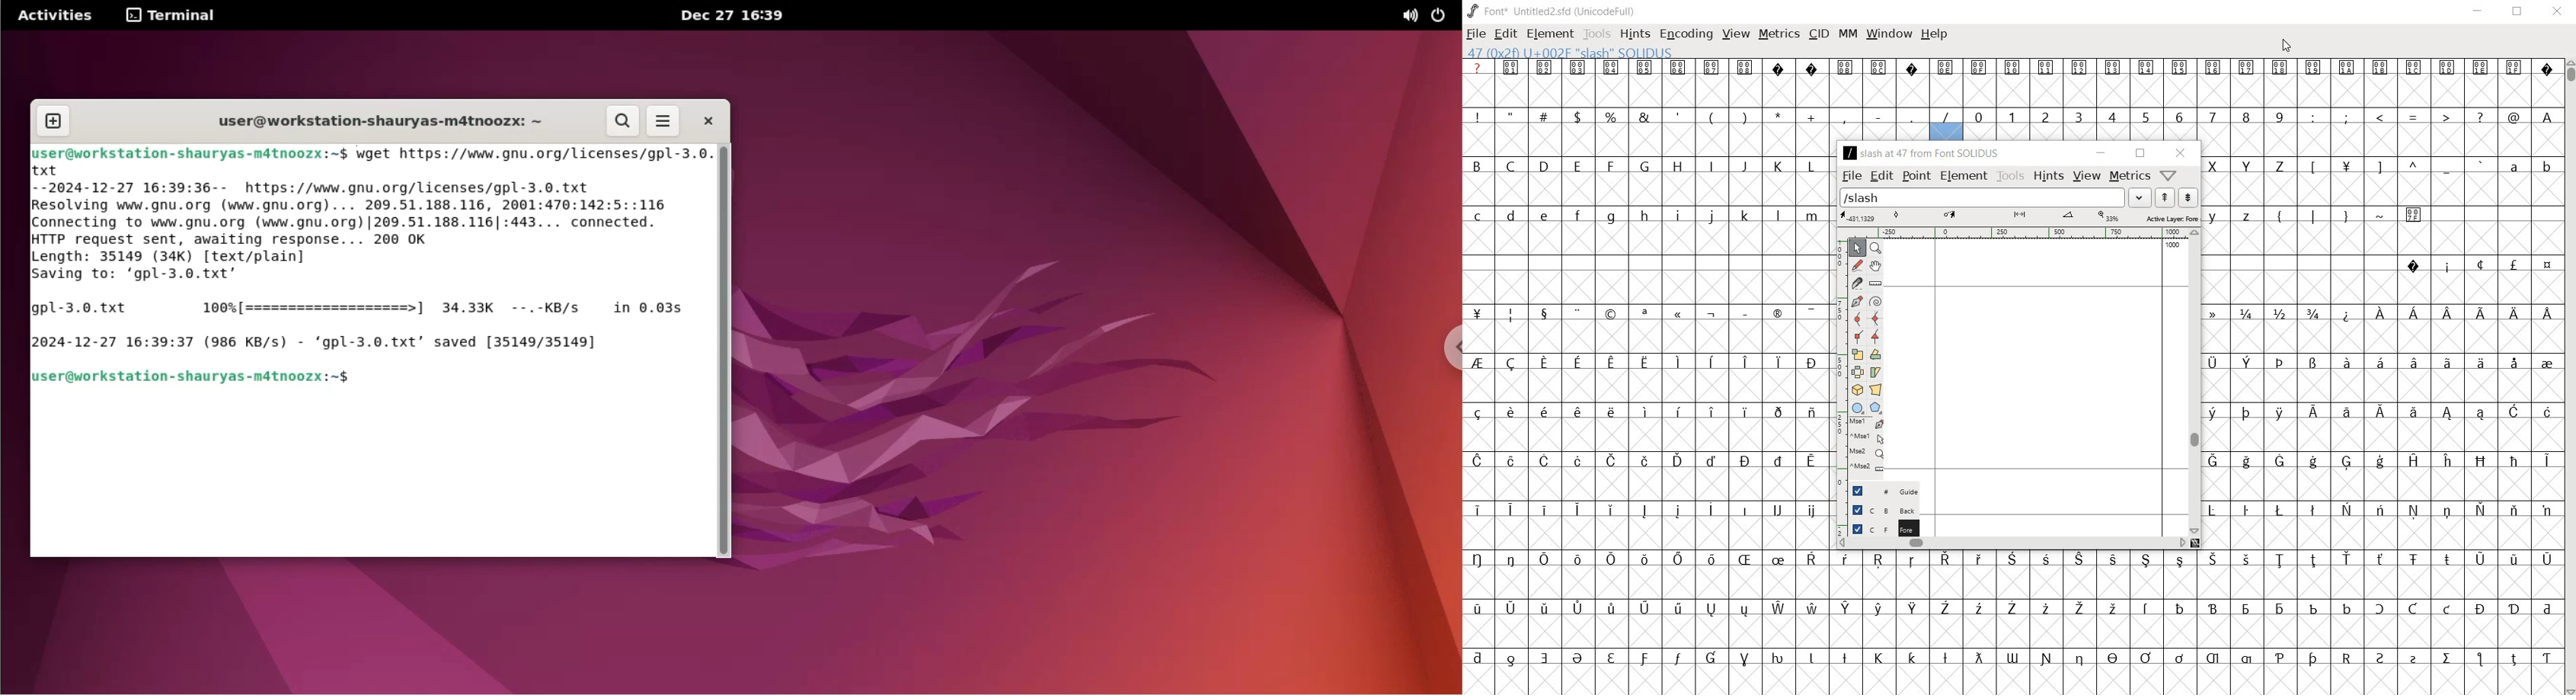 The width and height of the screenshot is (2576, 700). I want to click on ENCODING, so click(1686, 35).